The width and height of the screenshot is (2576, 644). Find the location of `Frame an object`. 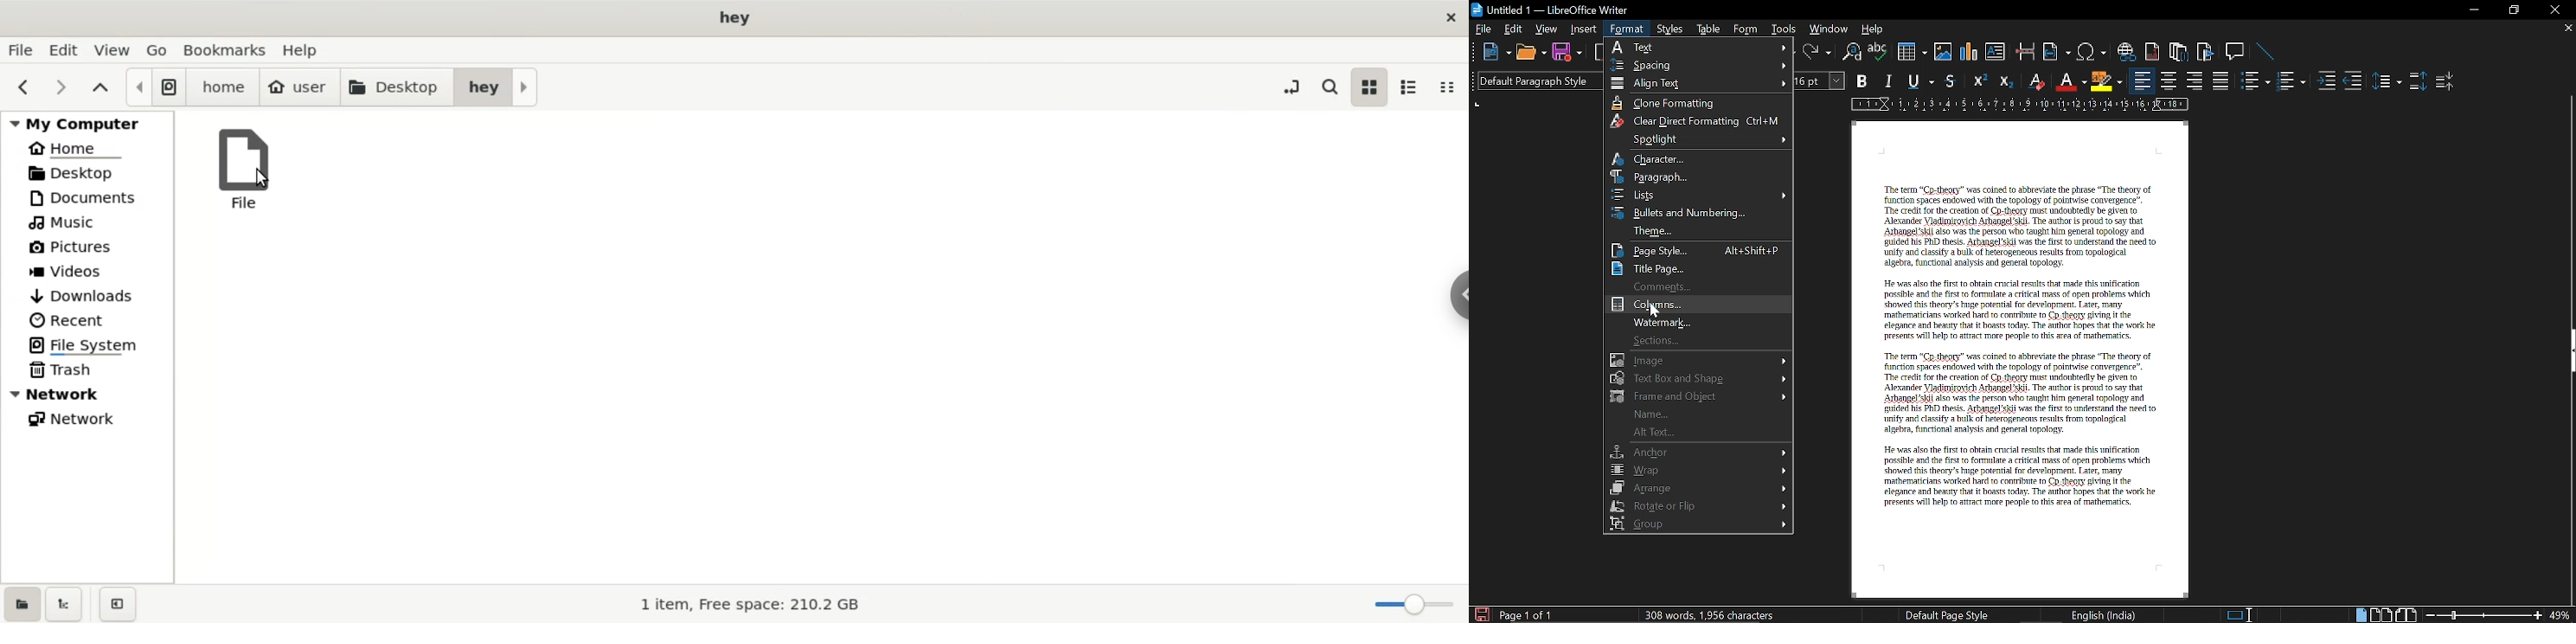

Frame an object is located at coordinates (1697, 395).